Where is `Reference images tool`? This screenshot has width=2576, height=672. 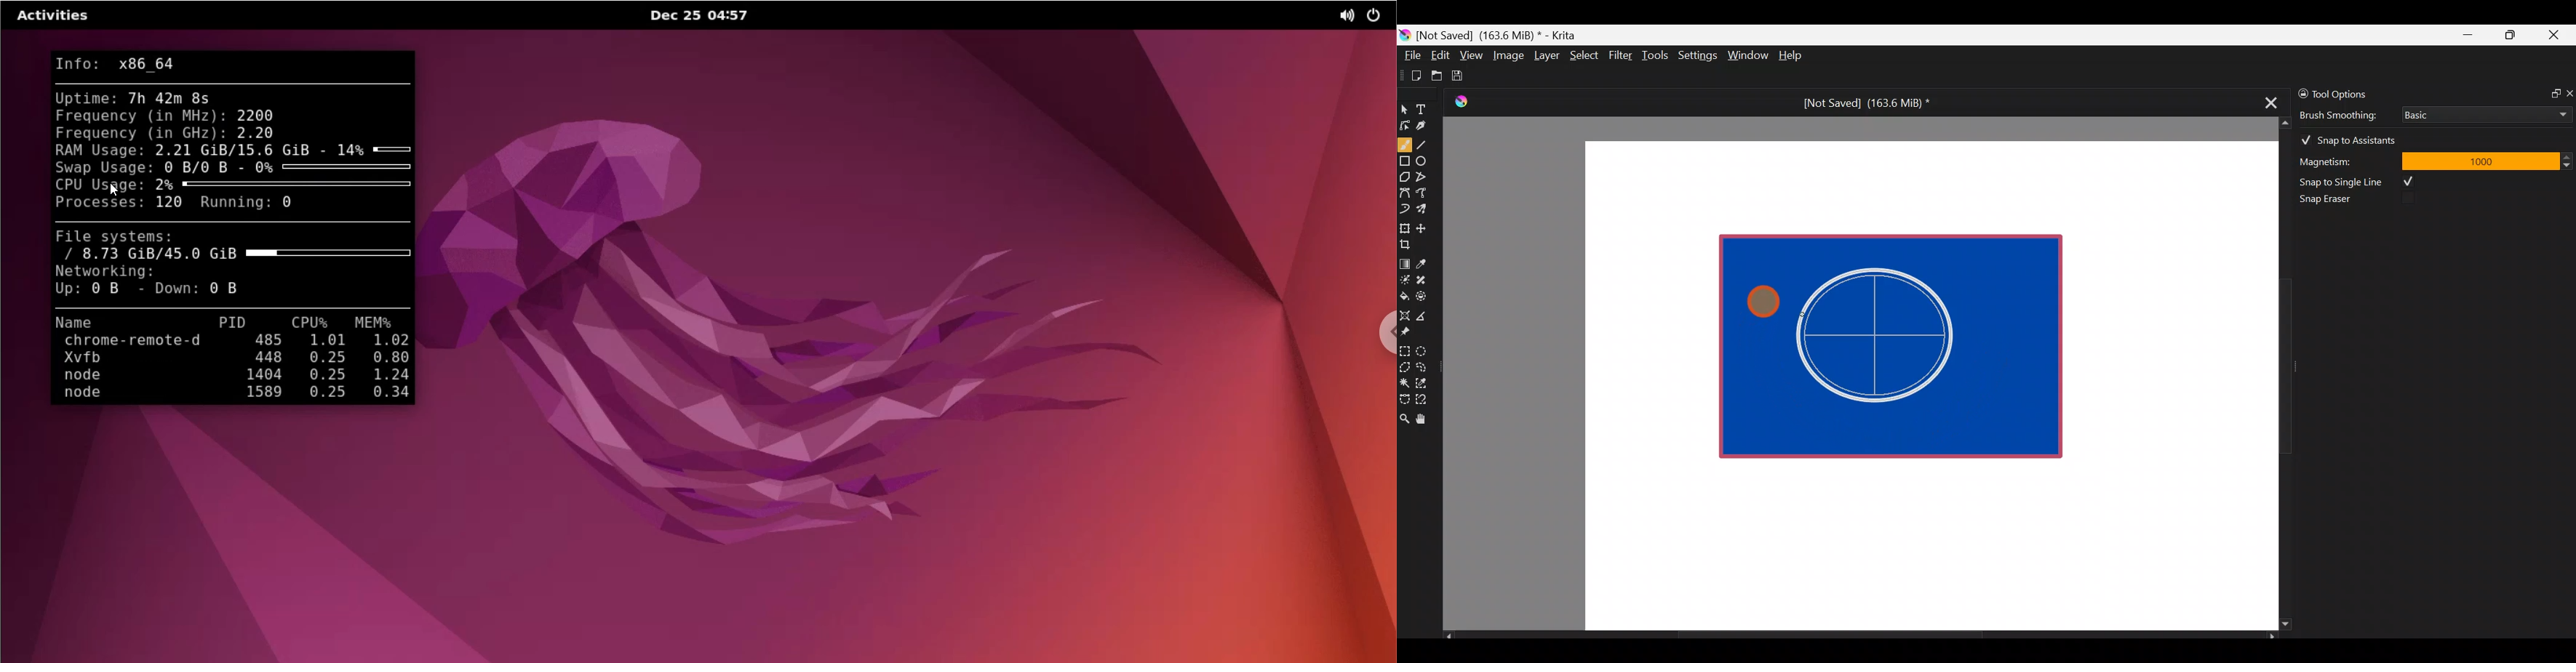 Reference images tool is located at coordinates (1409, 330).